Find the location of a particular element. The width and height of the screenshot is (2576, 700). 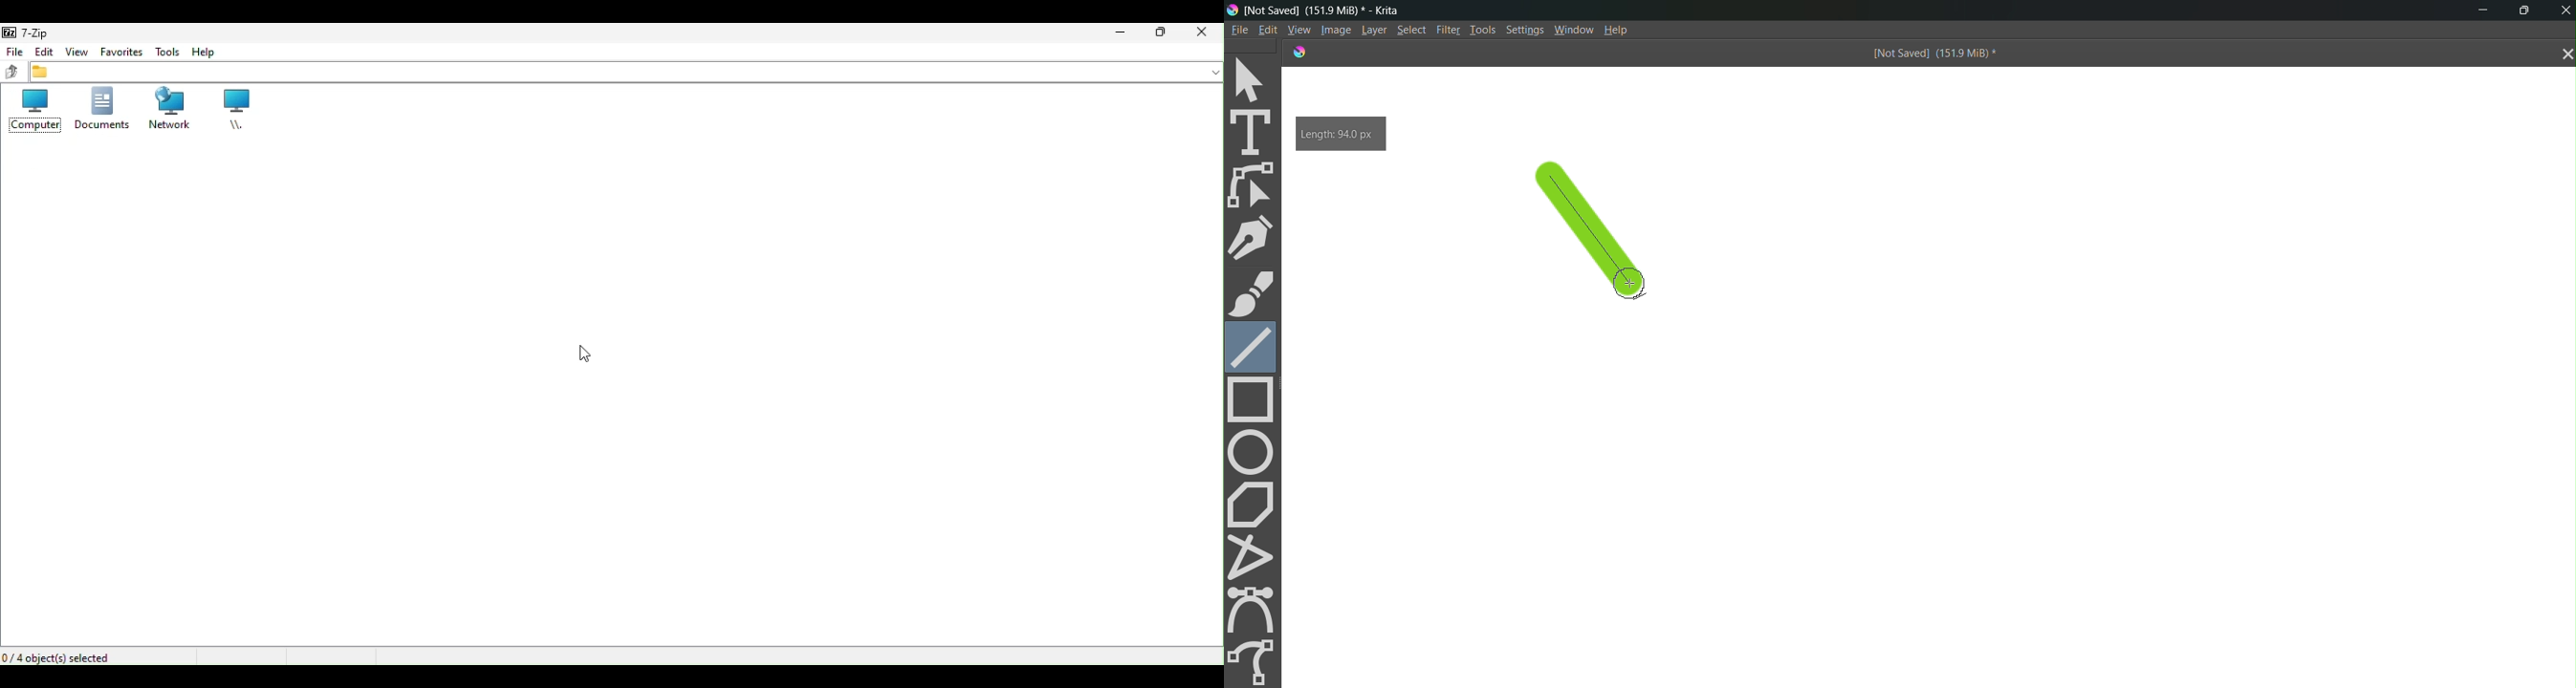

Close is located at coordinates (2564, 10).